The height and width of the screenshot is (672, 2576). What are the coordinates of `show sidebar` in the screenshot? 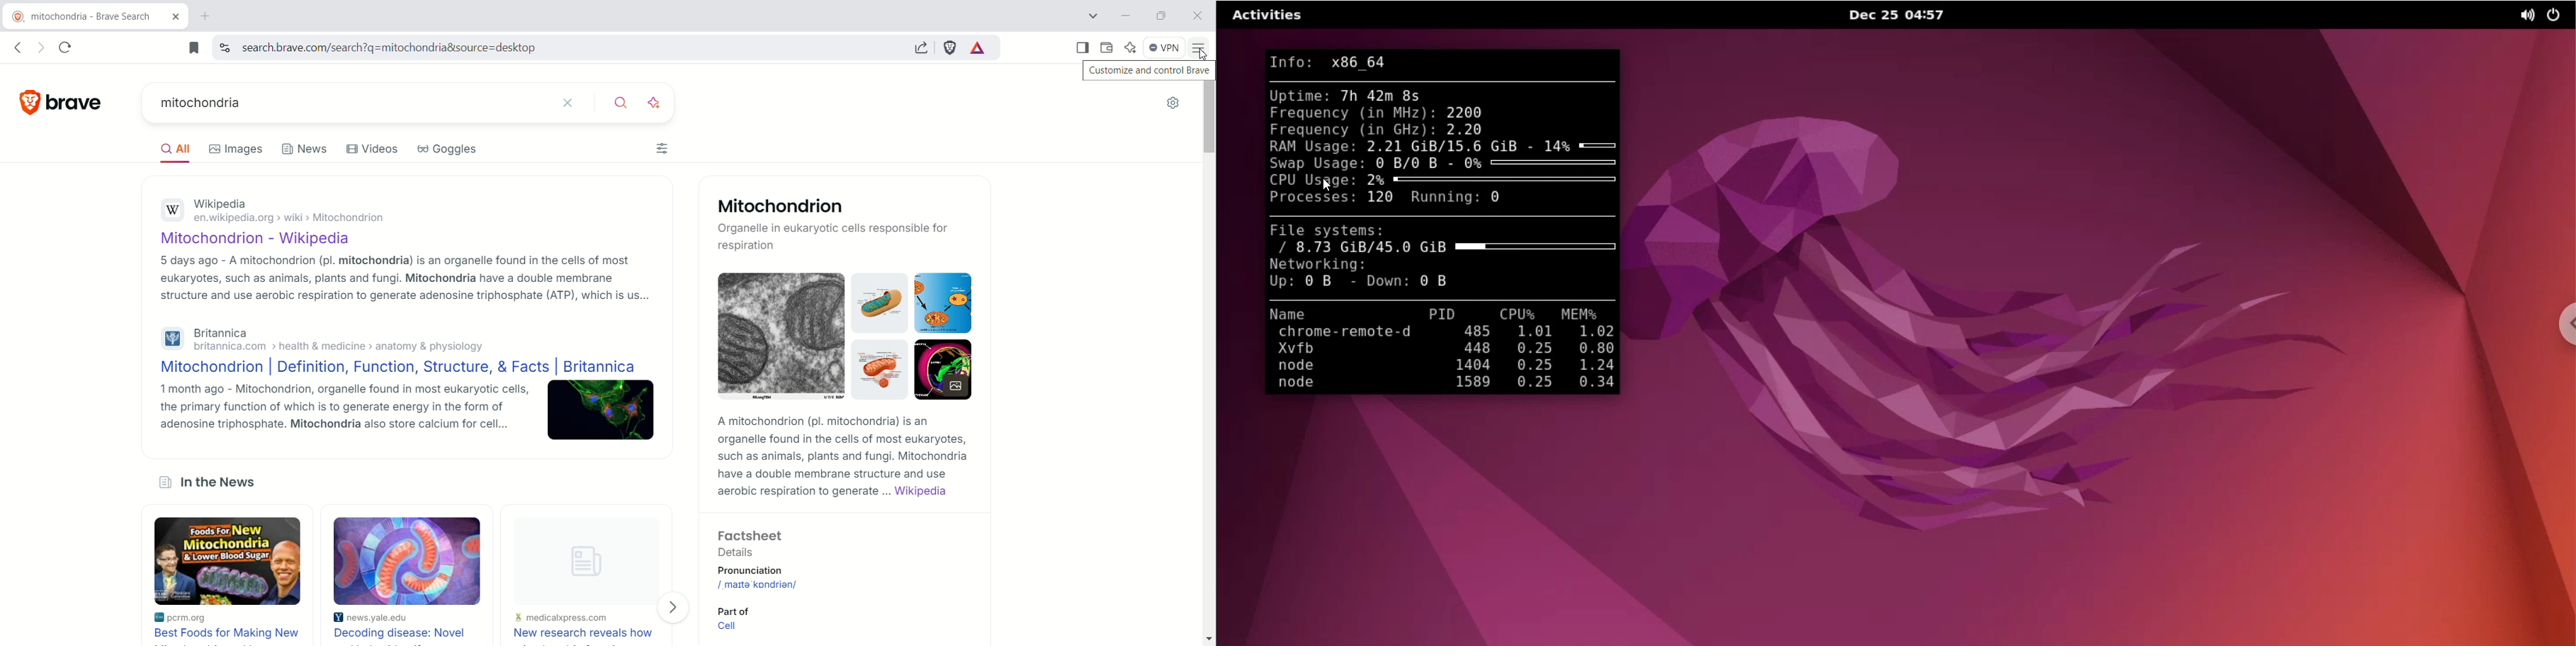 It's located at (1081, 46).